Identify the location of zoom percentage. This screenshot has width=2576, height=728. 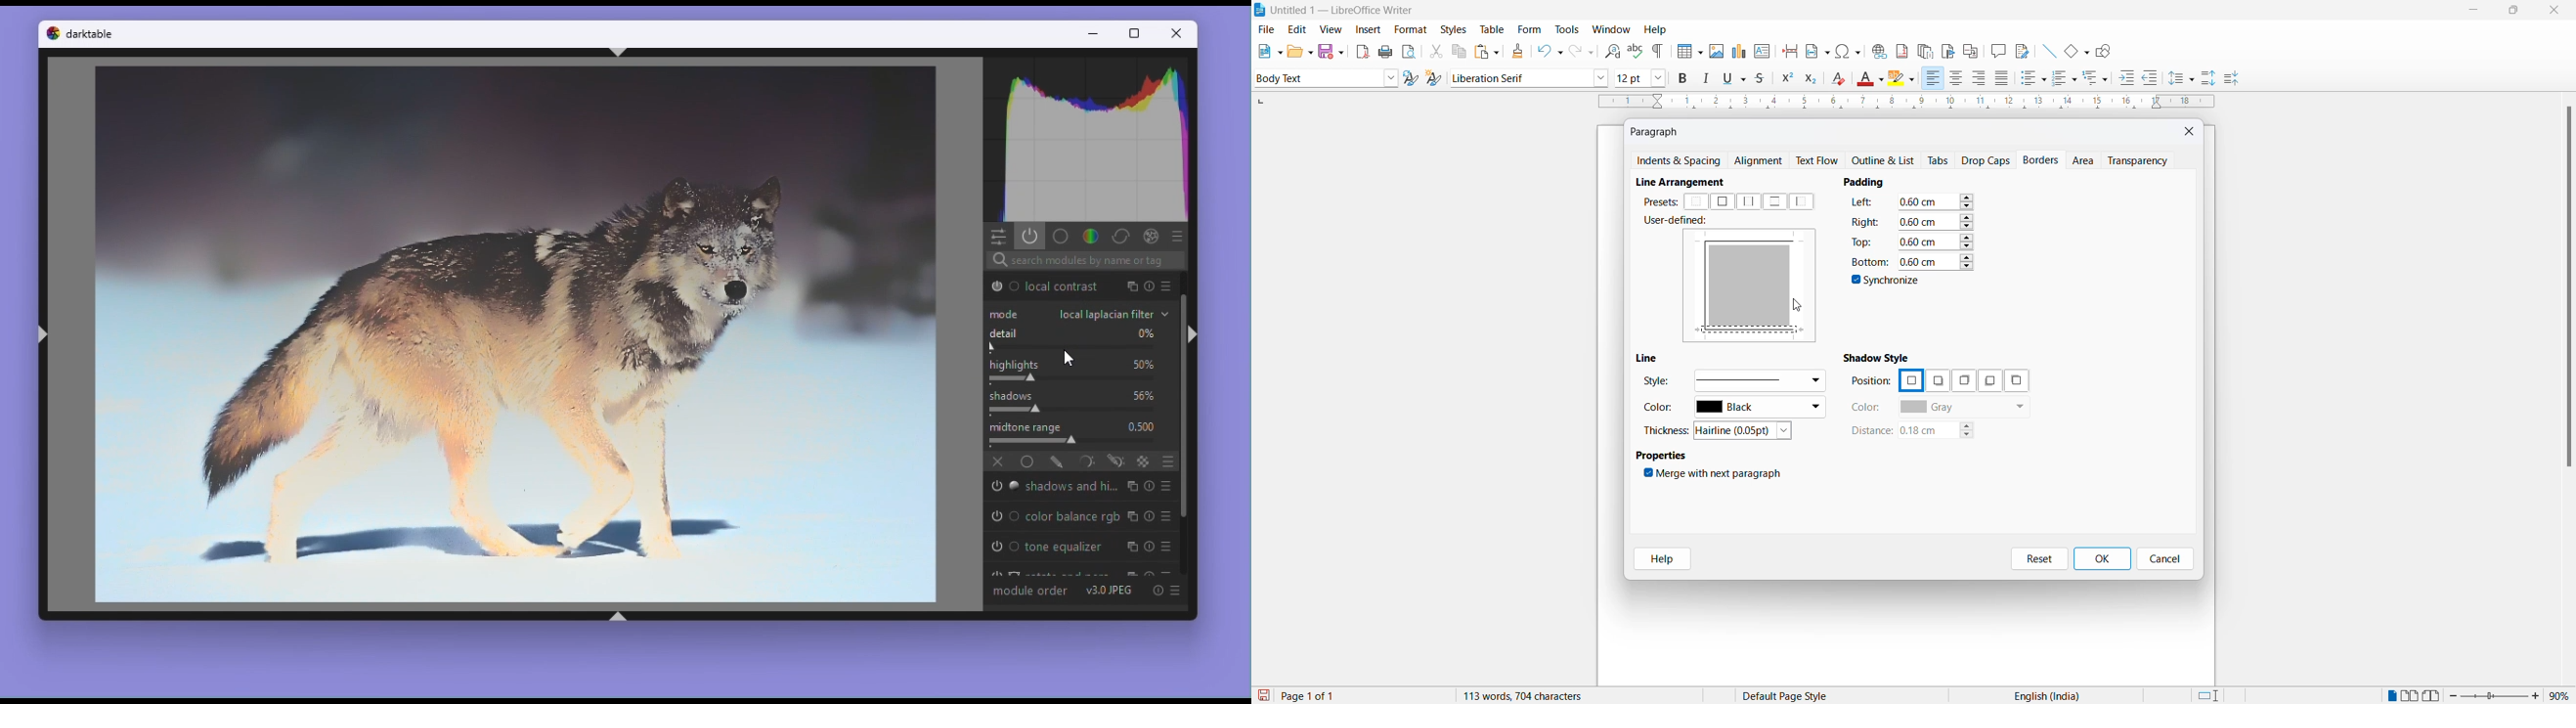
(2562, 694).